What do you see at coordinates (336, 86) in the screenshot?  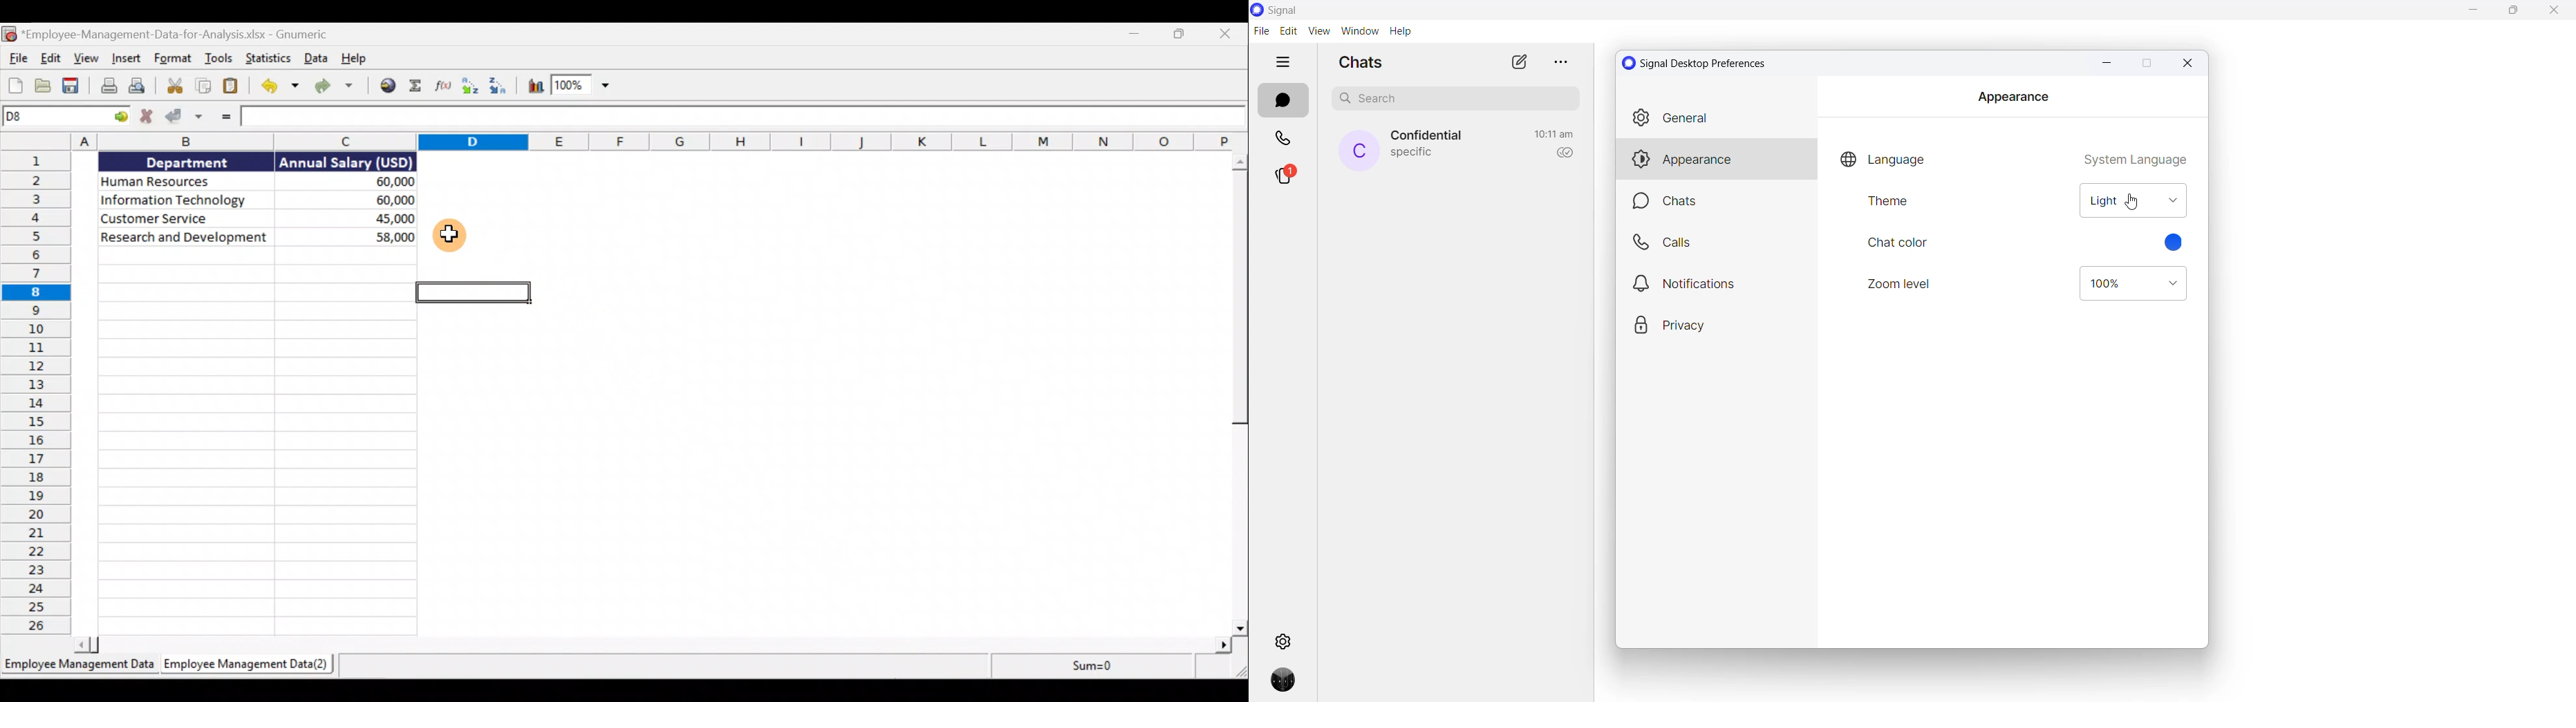 I see `Redo the undone action` at bounding box center [336, 86].